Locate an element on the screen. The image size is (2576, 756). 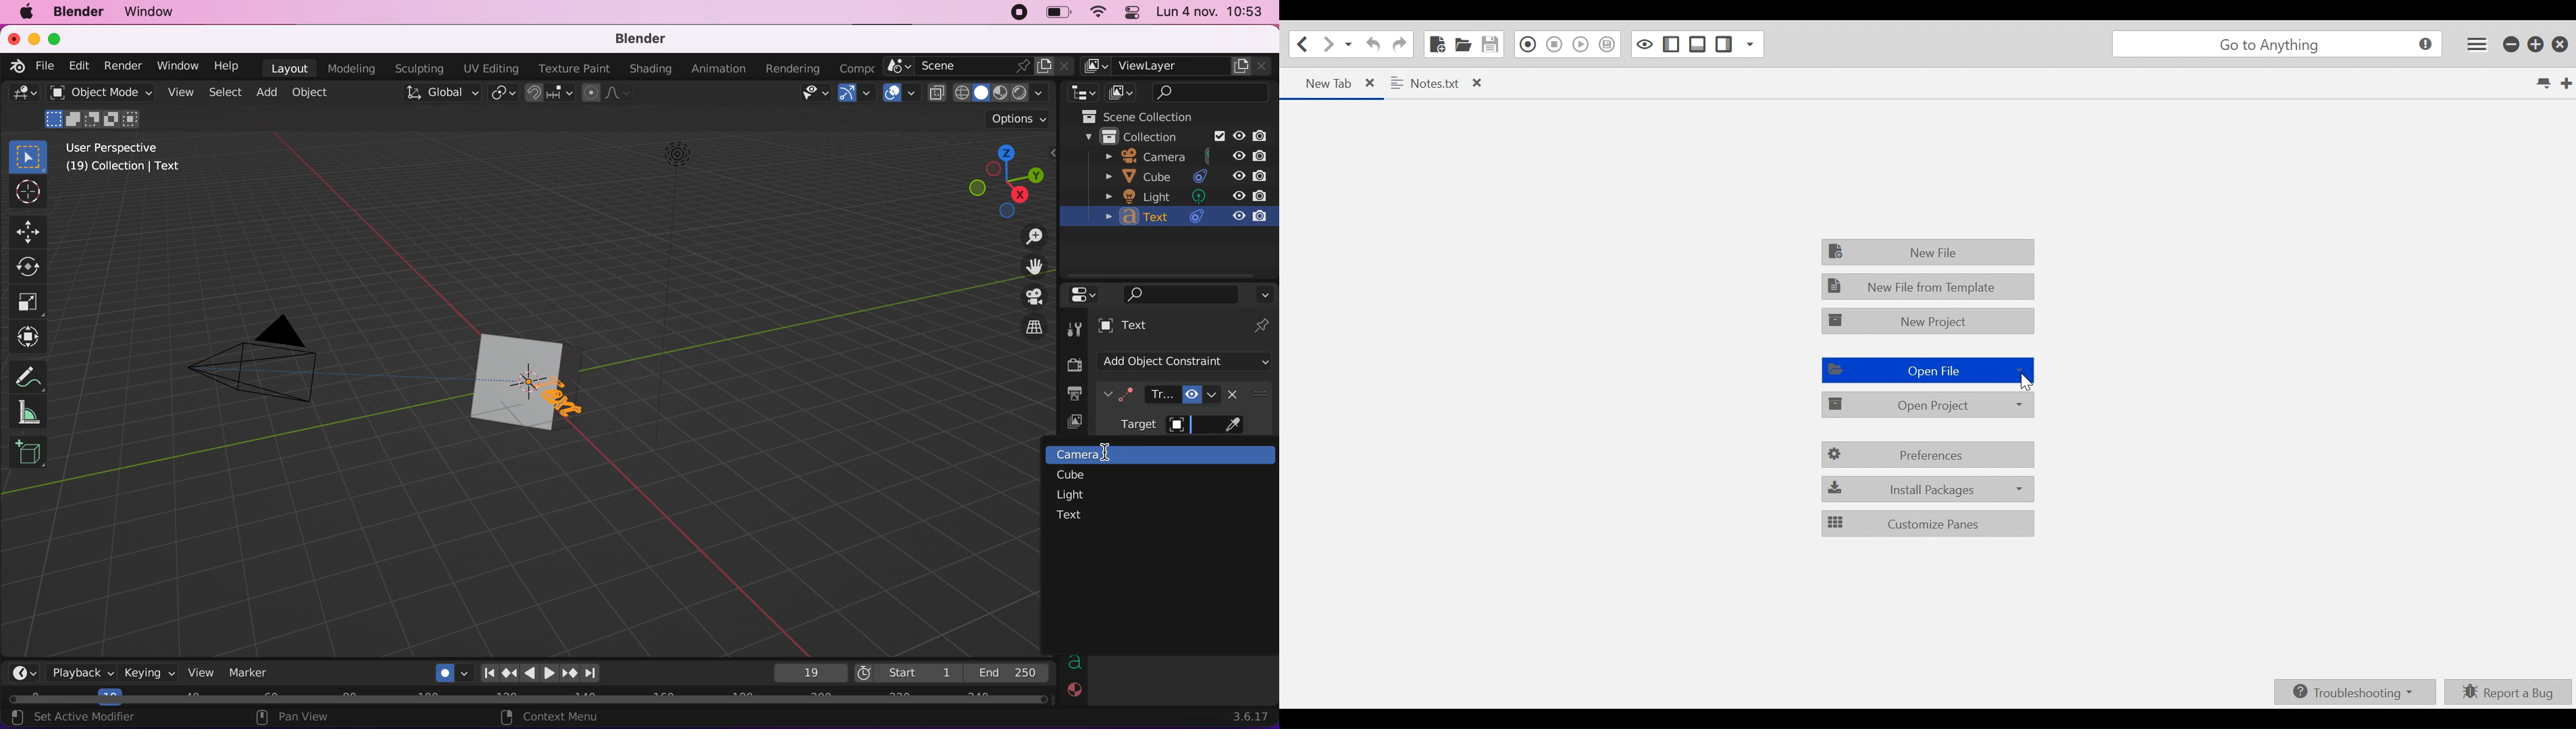
transform is located at coordinates (27, 338).